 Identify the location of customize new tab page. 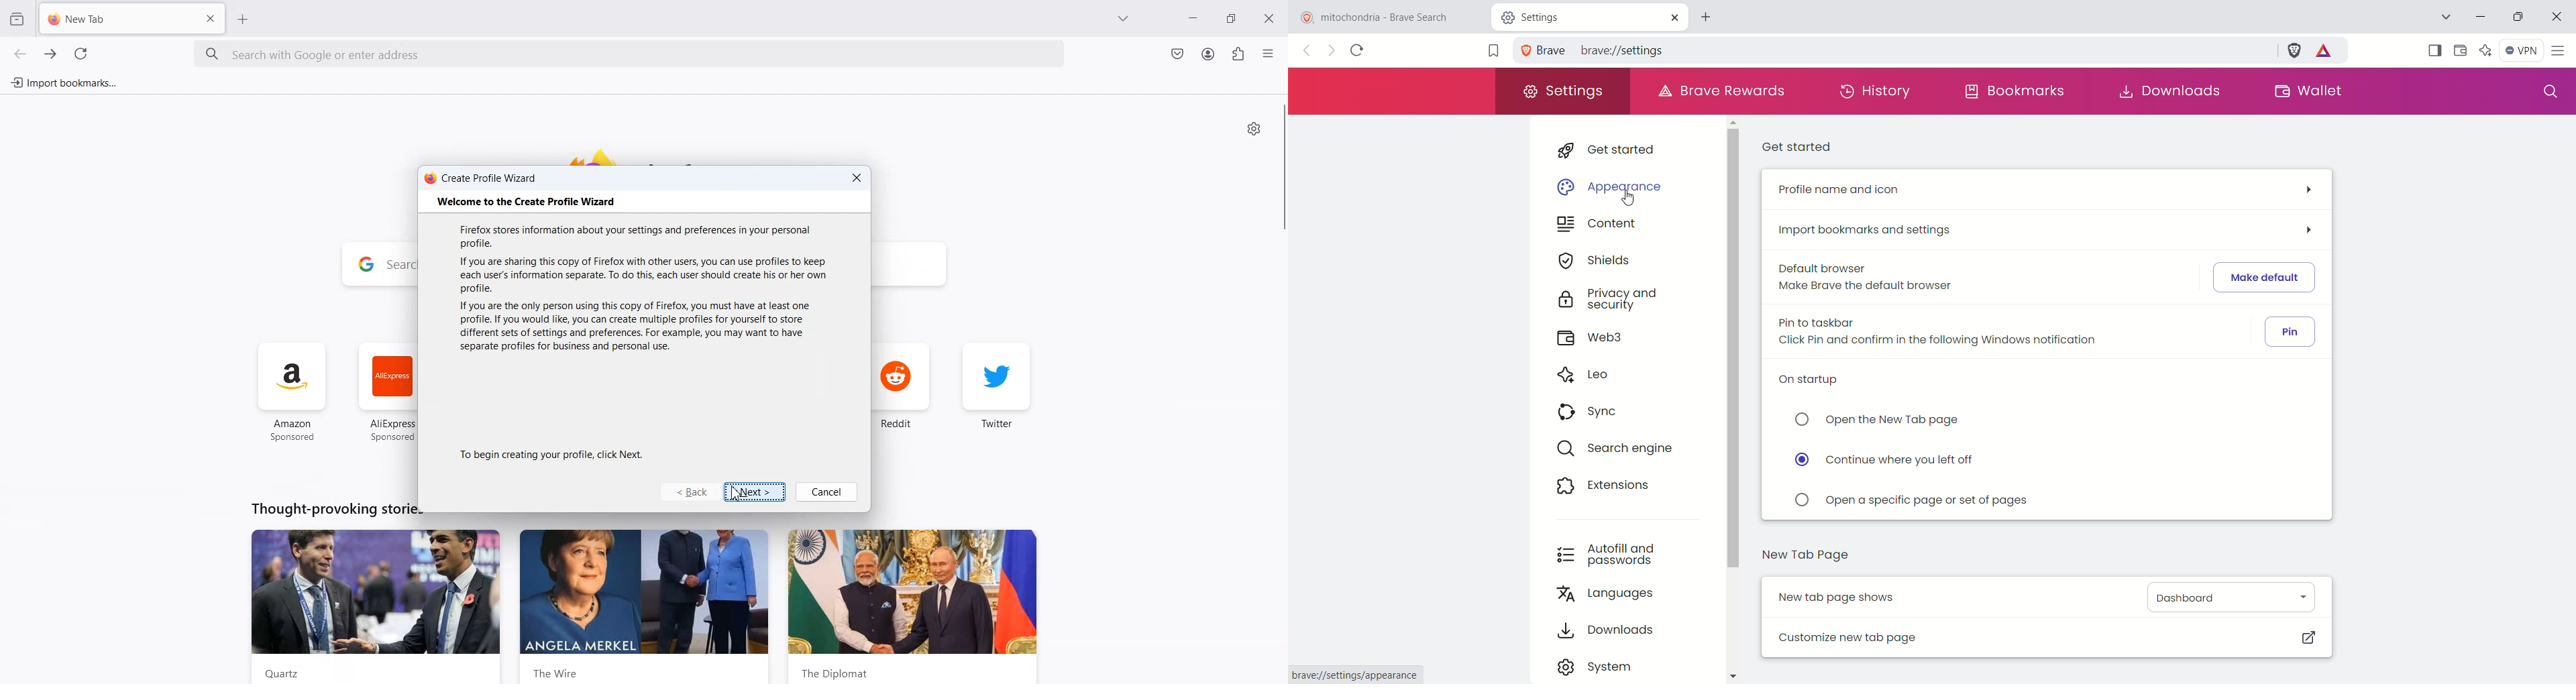
(2044, 637).